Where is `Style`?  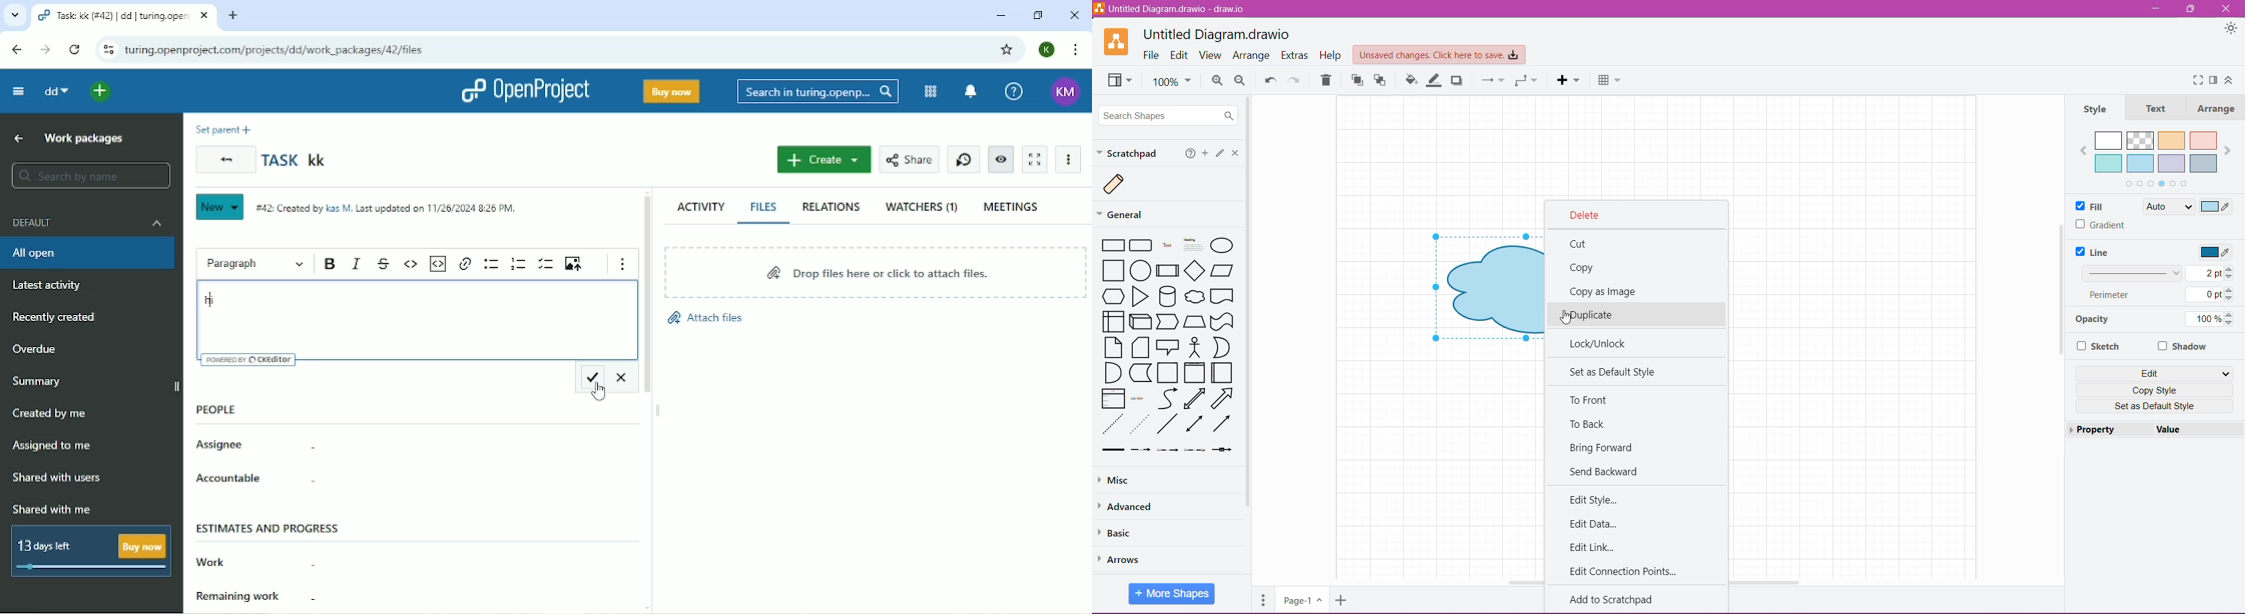 Style is located at coordinates (2097, 110).